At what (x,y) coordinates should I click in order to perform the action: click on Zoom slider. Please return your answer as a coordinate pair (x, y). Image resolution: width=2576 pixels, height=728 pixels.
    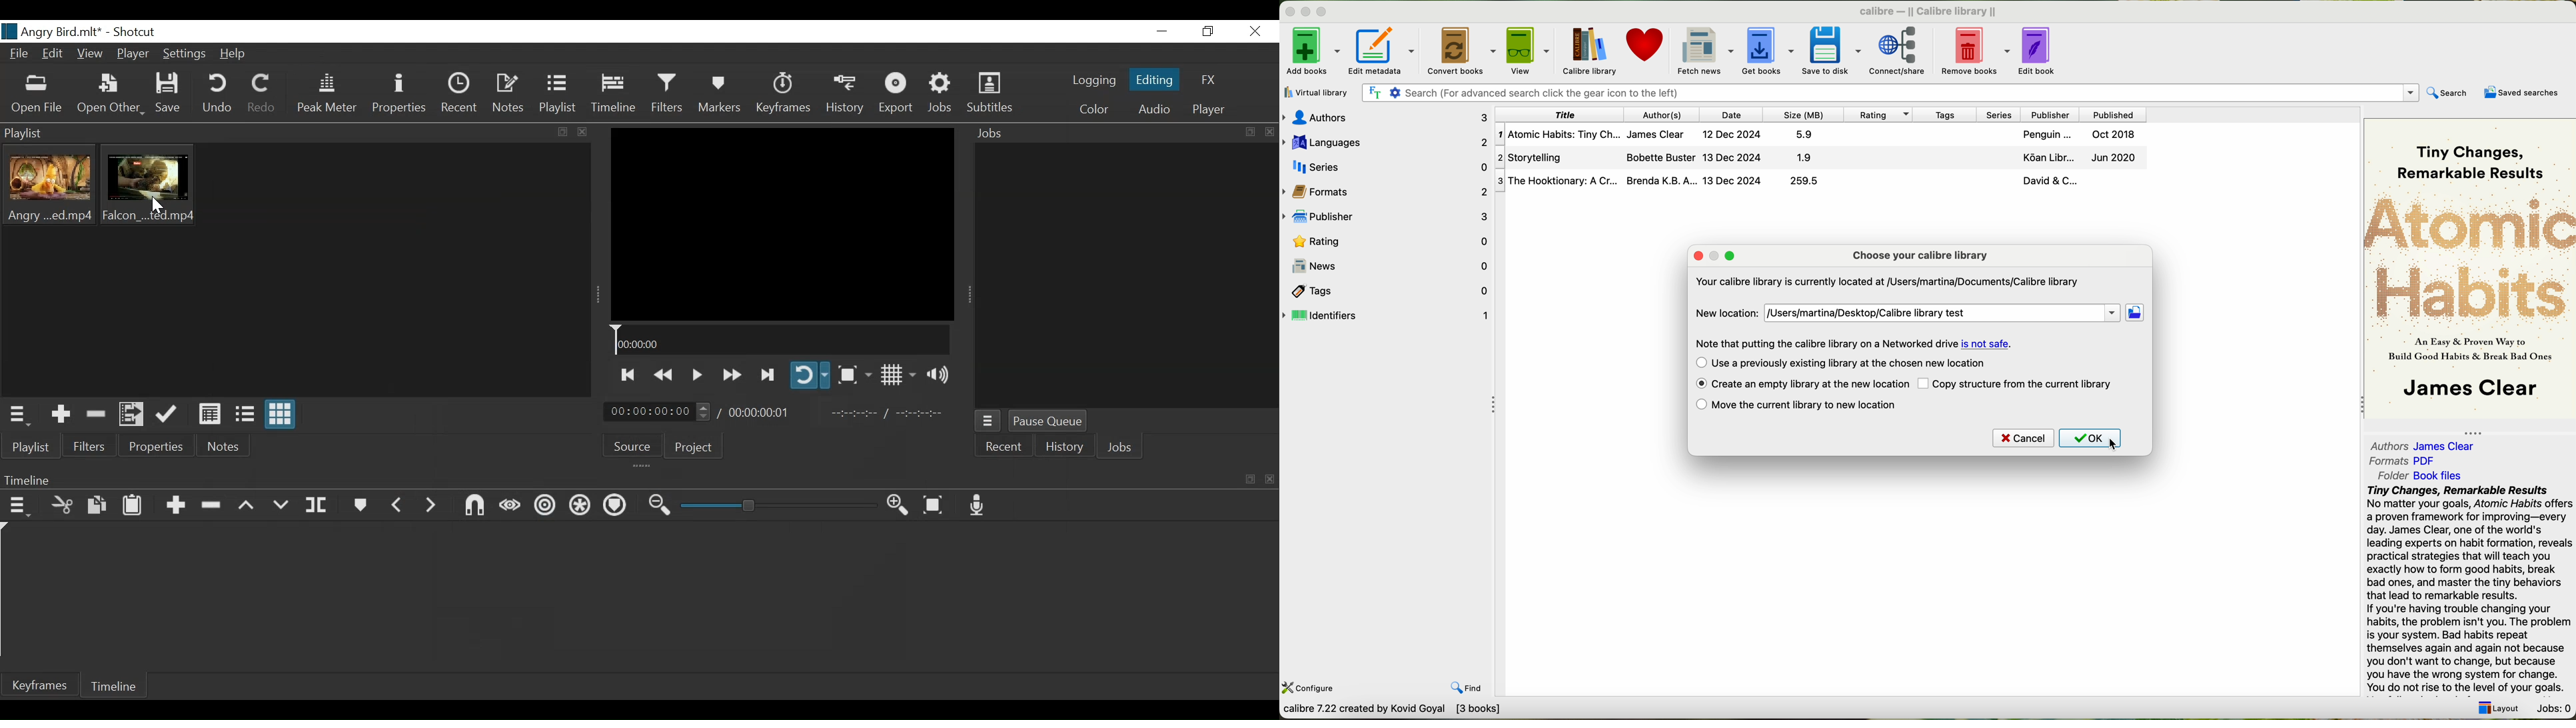
    Looking at the image, I should click on (781, 505).